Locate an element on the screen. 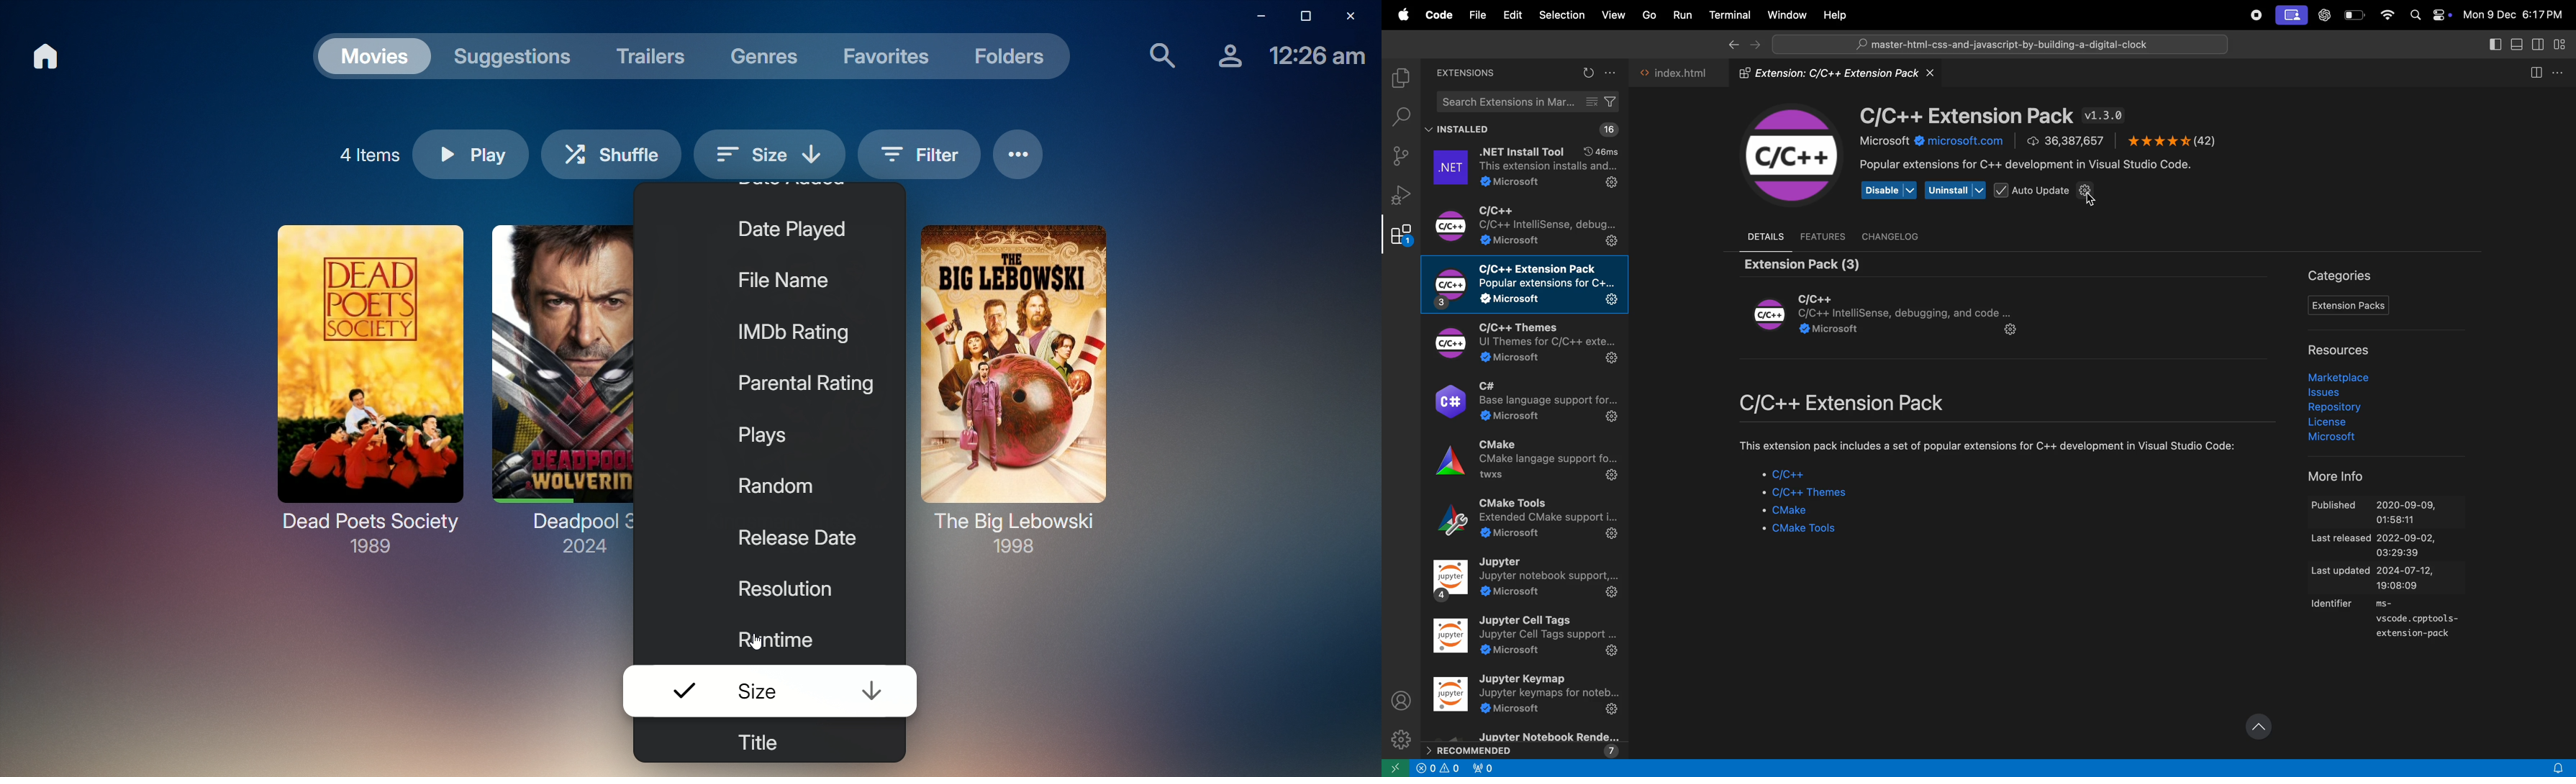  split editor is located at coordinates (2533, 72).